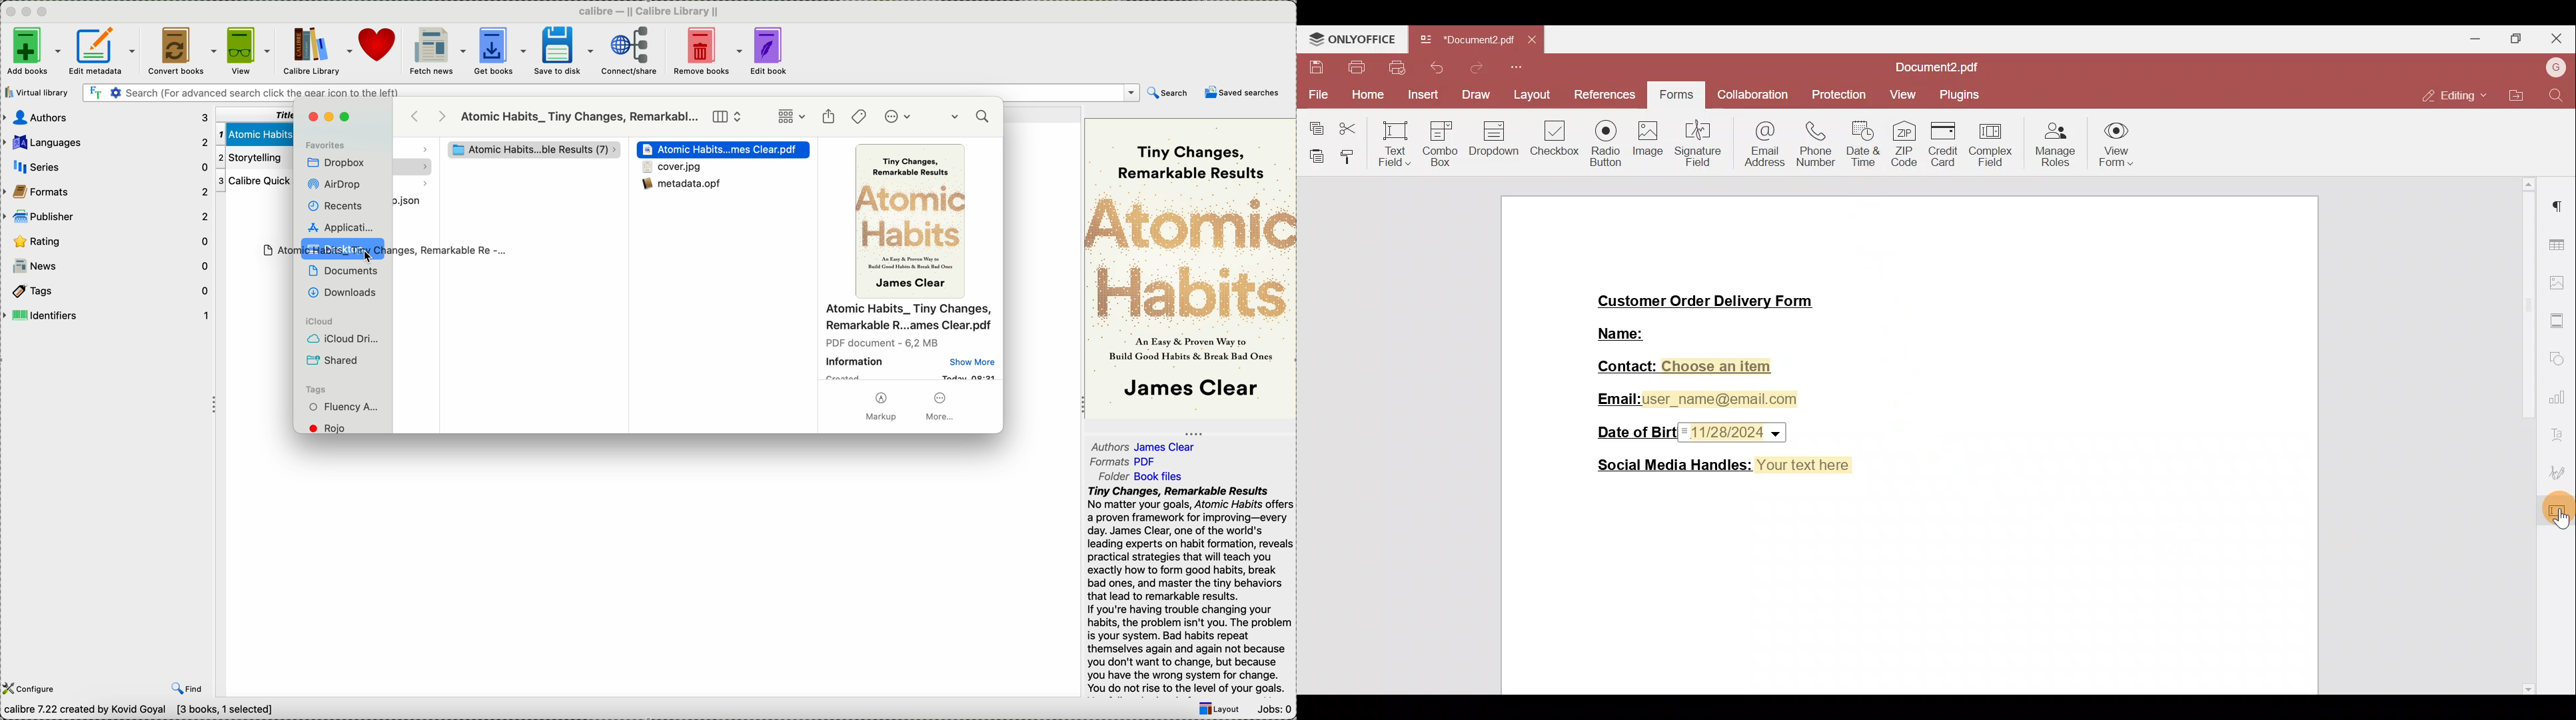 This screenshot has width=2576, height=728. What do you see at coordinates (728, 117) in the screenshot?
I see `column list` at bounding box center [728, 117].